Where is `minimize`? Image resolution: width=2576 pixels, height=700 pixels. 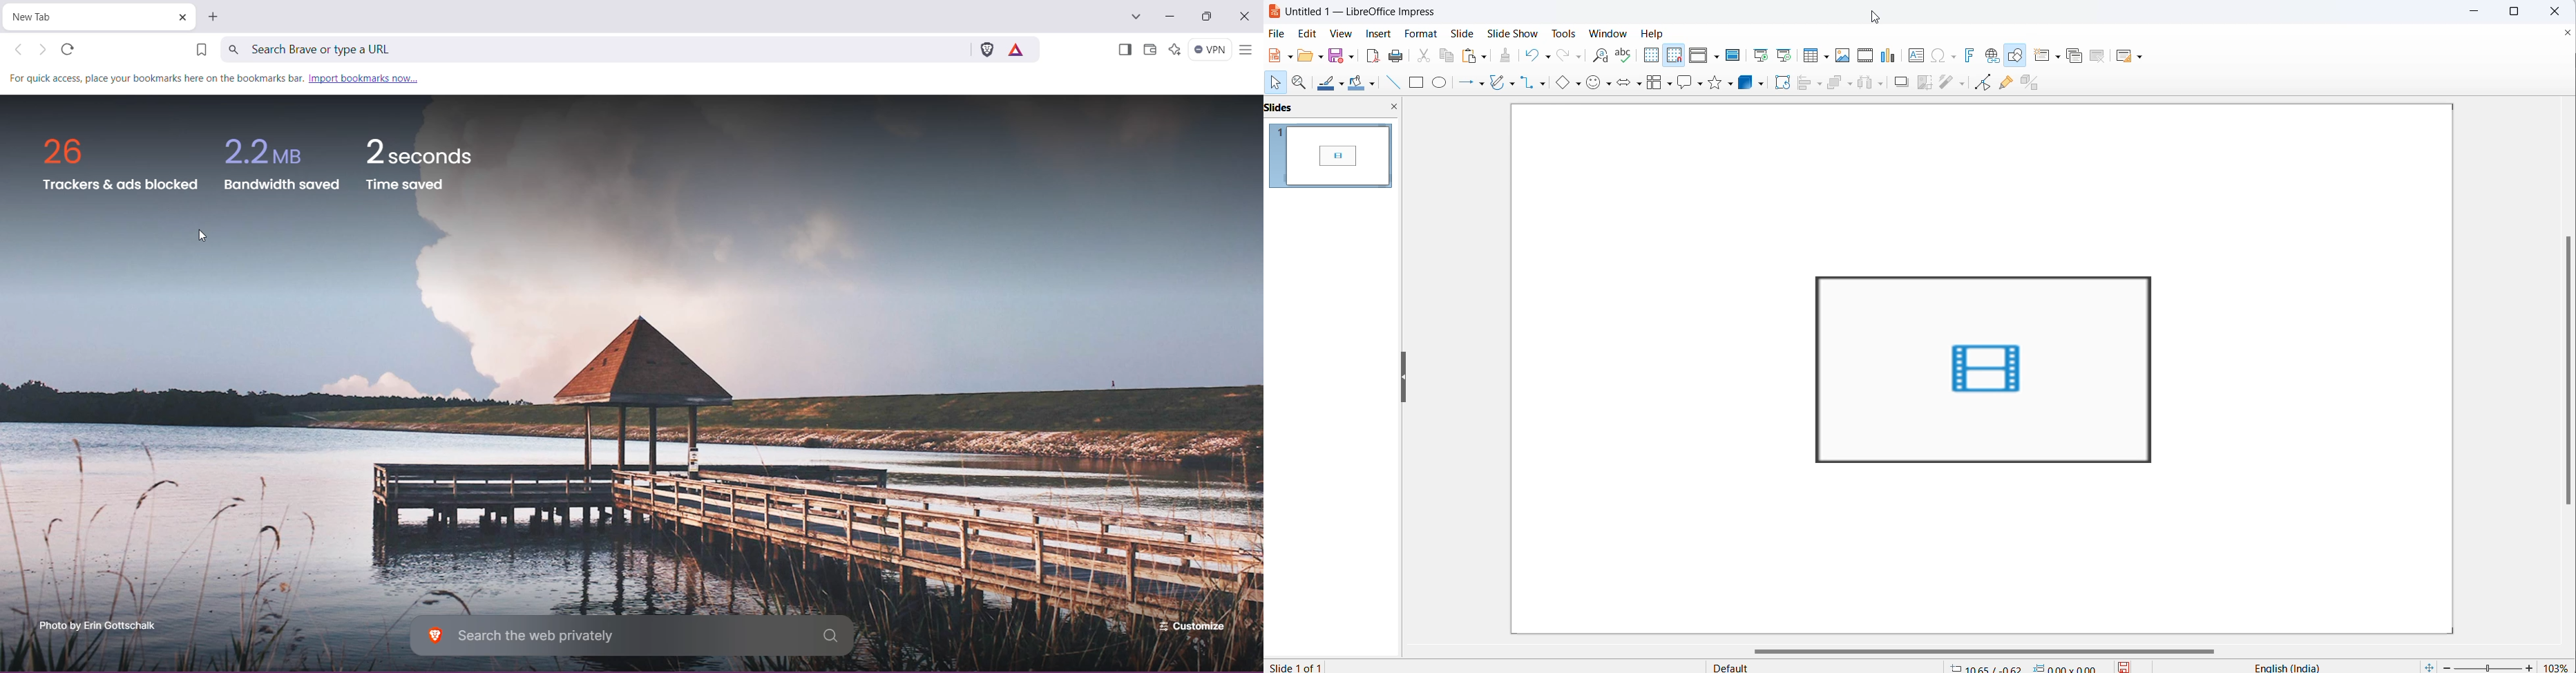 minimize is located at coordinates (2470, 10).